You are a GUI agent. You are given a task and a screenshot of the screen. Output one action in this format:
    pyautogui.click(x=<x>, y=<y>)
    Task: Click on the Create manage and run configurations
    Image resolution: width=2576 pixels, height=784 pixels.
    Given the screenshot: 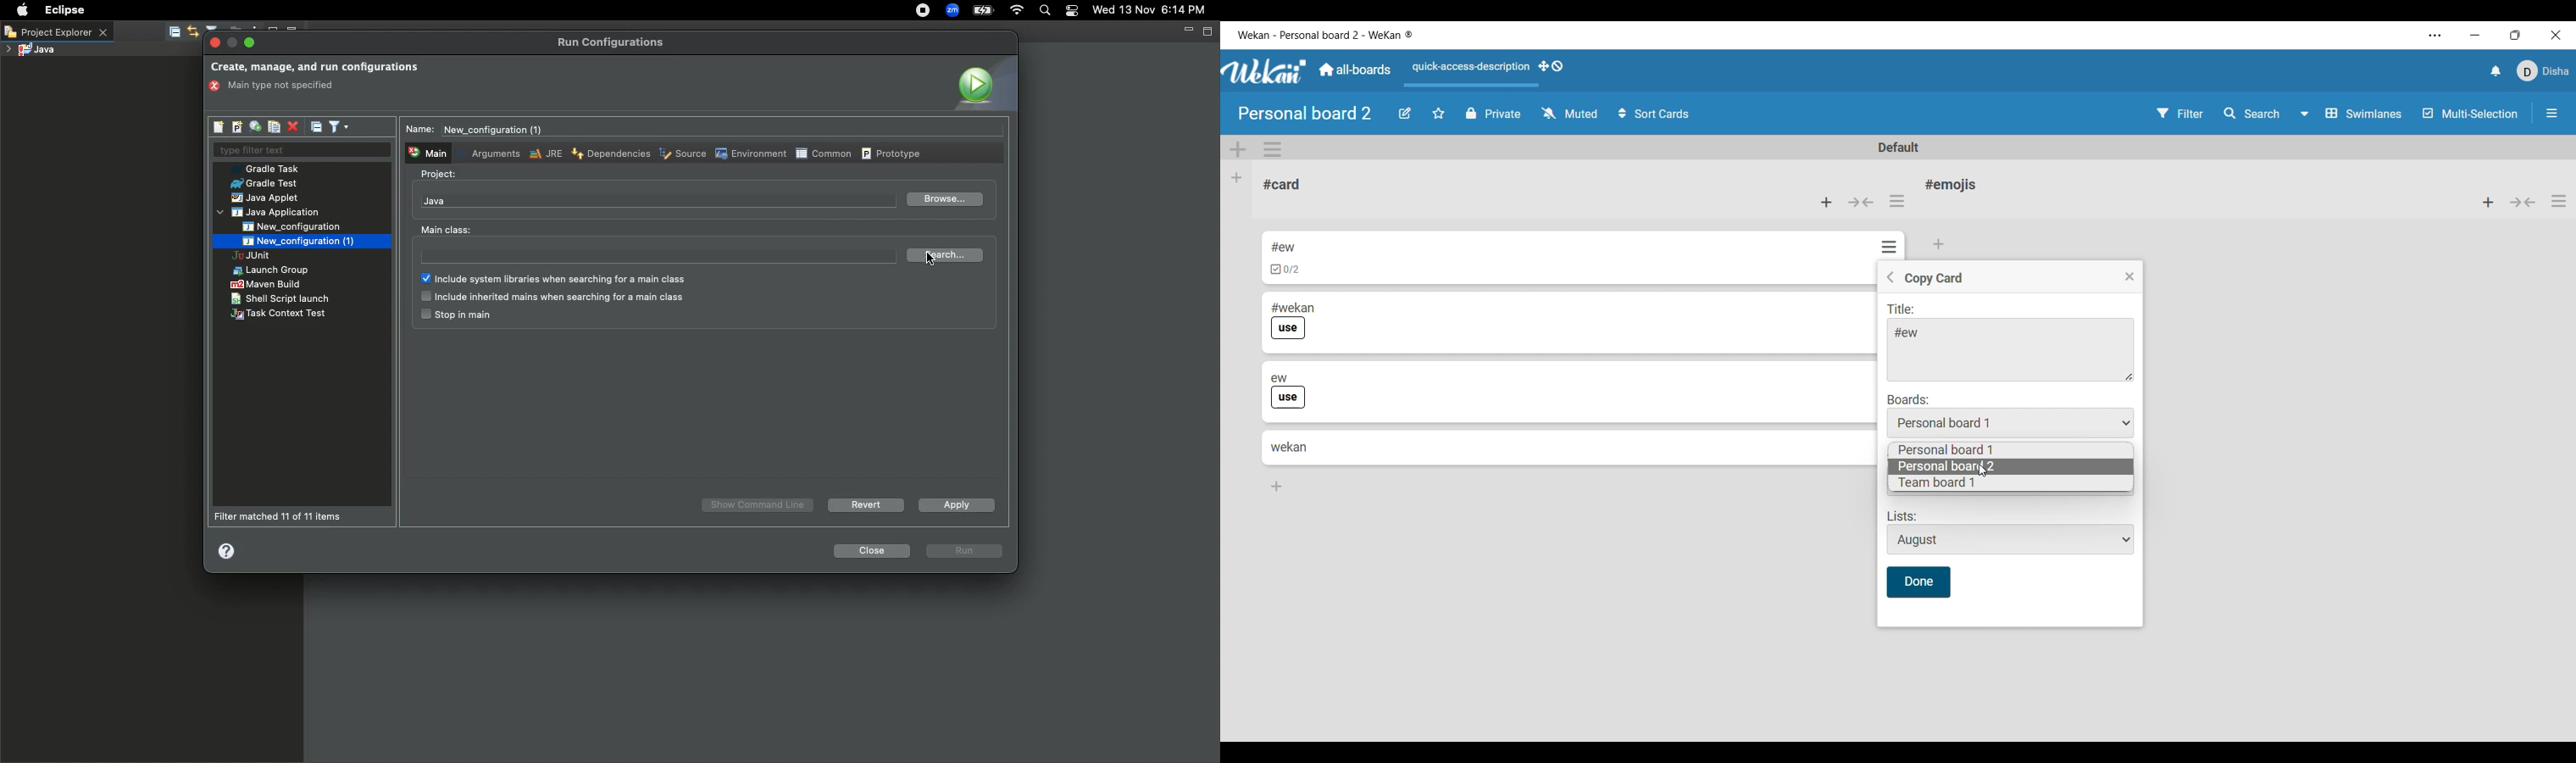 What is the action you would take?
    pyautogui.click(x=314, y=68)
    